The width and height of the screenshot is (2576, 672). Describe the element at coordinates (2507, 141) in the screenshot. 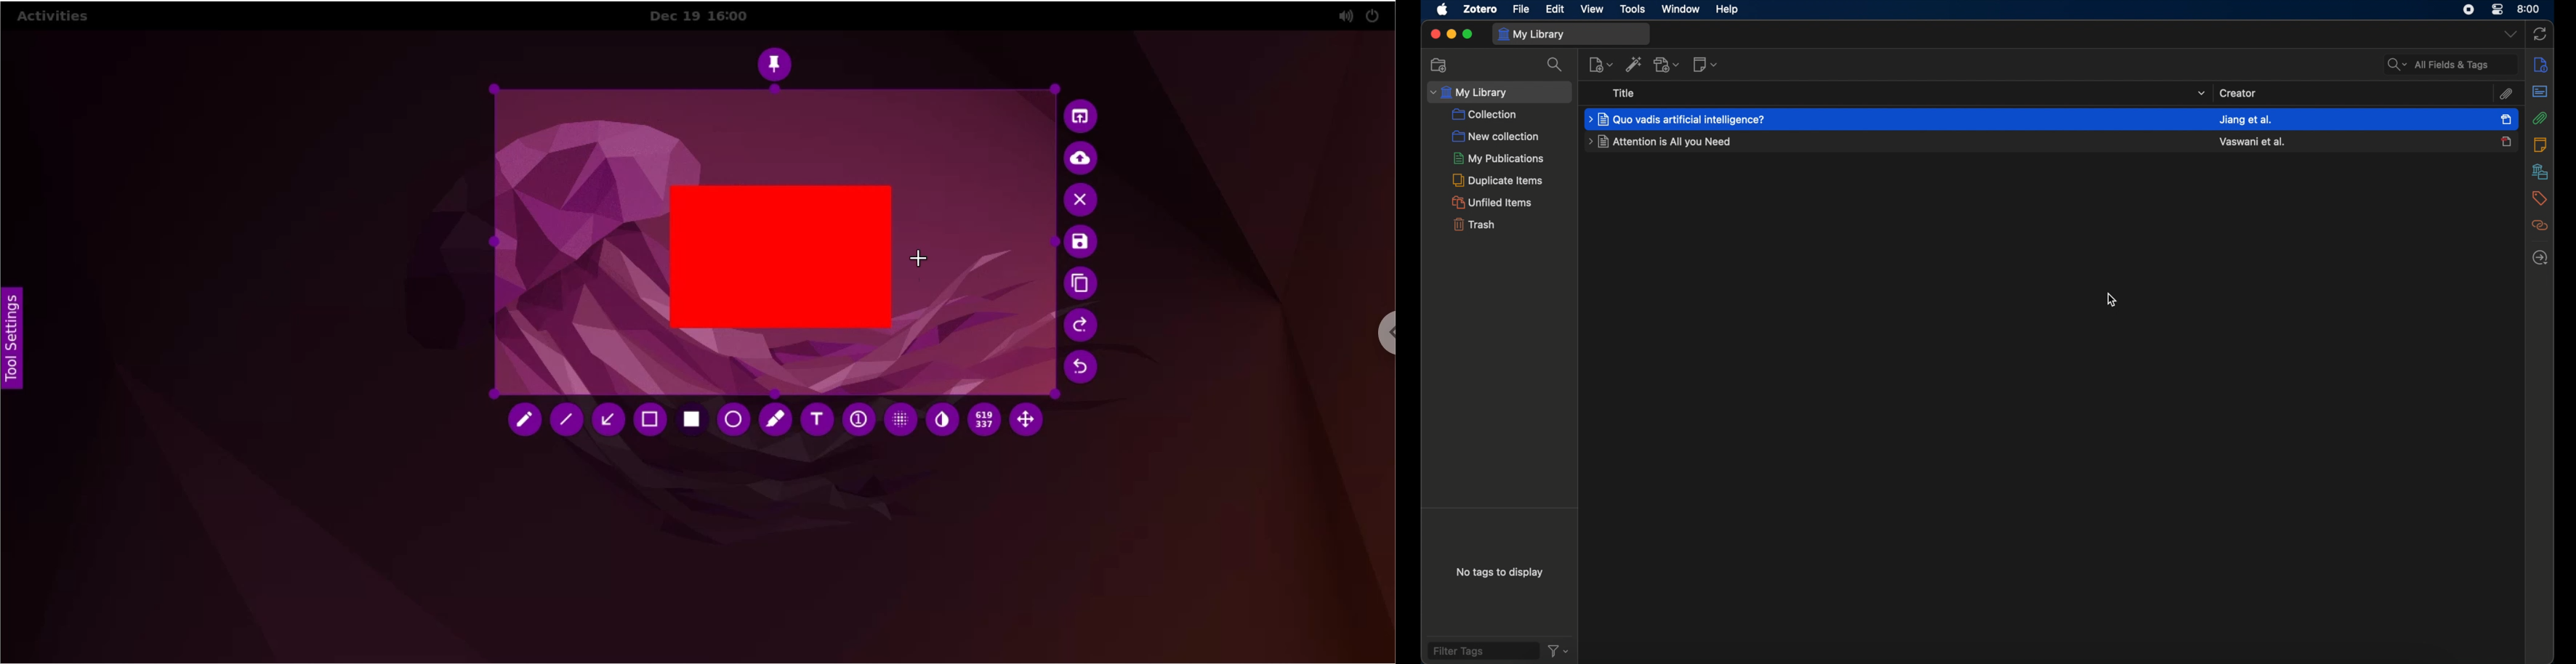

I see `item unselected` at that location.